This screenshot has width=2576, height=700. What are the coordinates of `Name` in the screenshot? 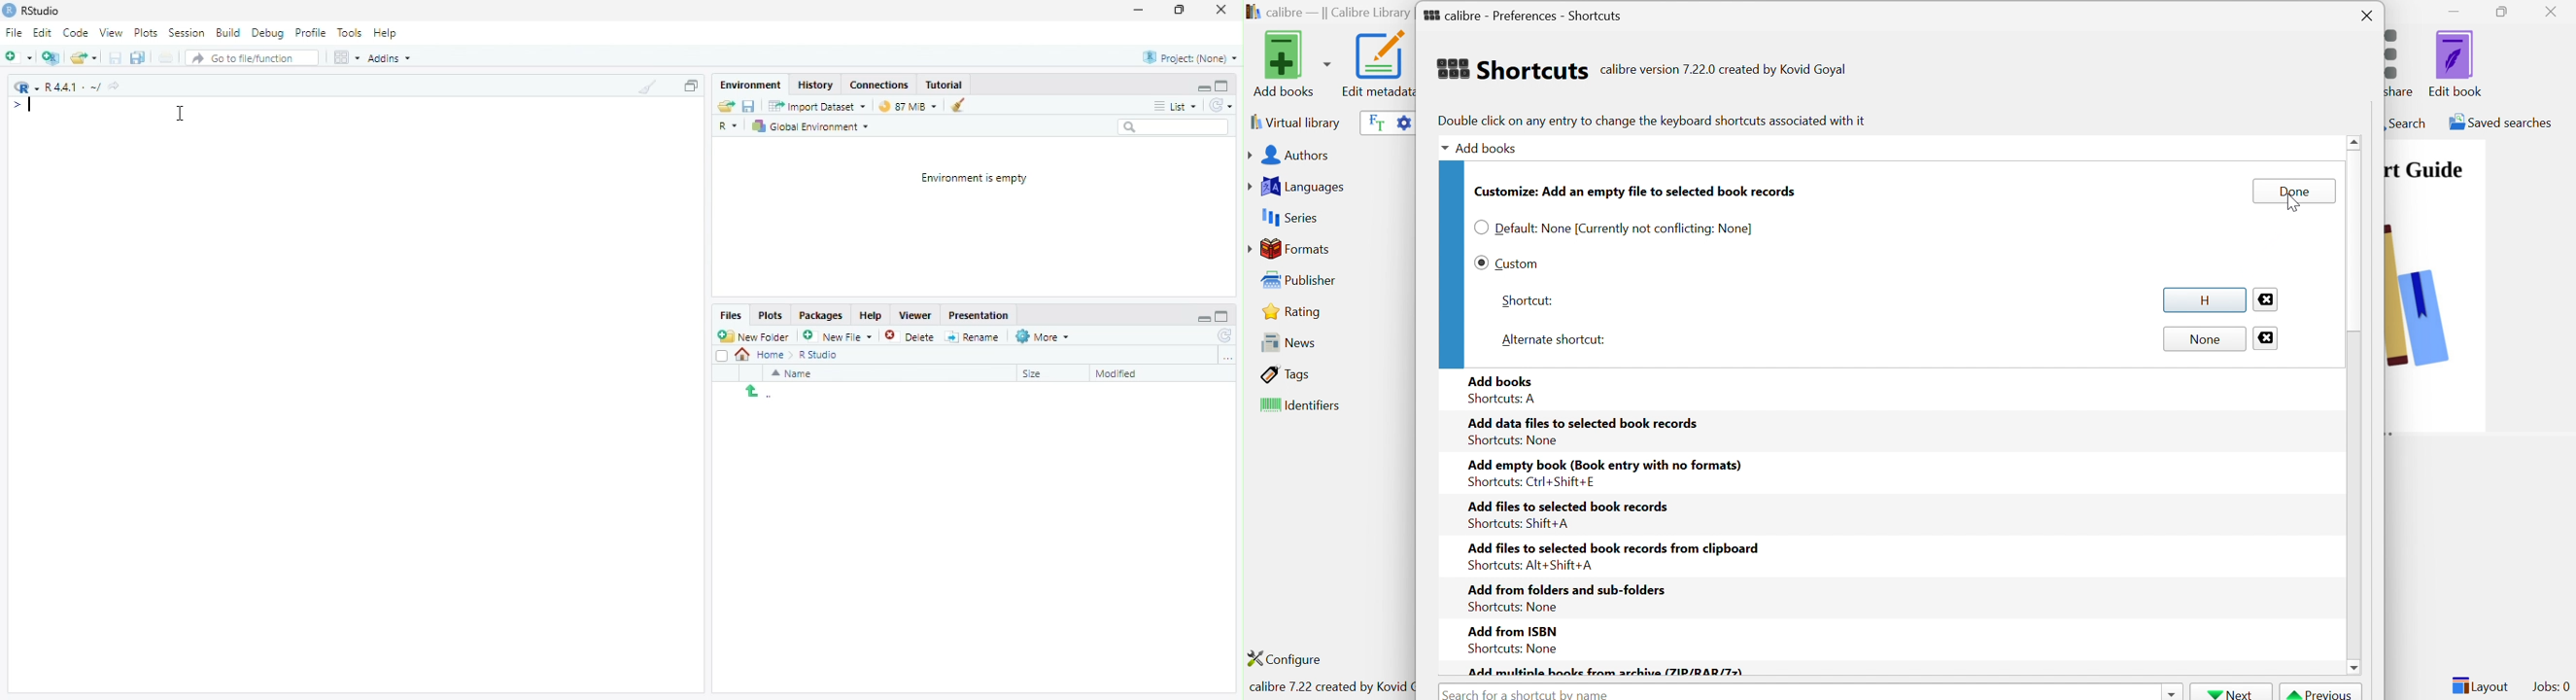 It's located at (794, 373).